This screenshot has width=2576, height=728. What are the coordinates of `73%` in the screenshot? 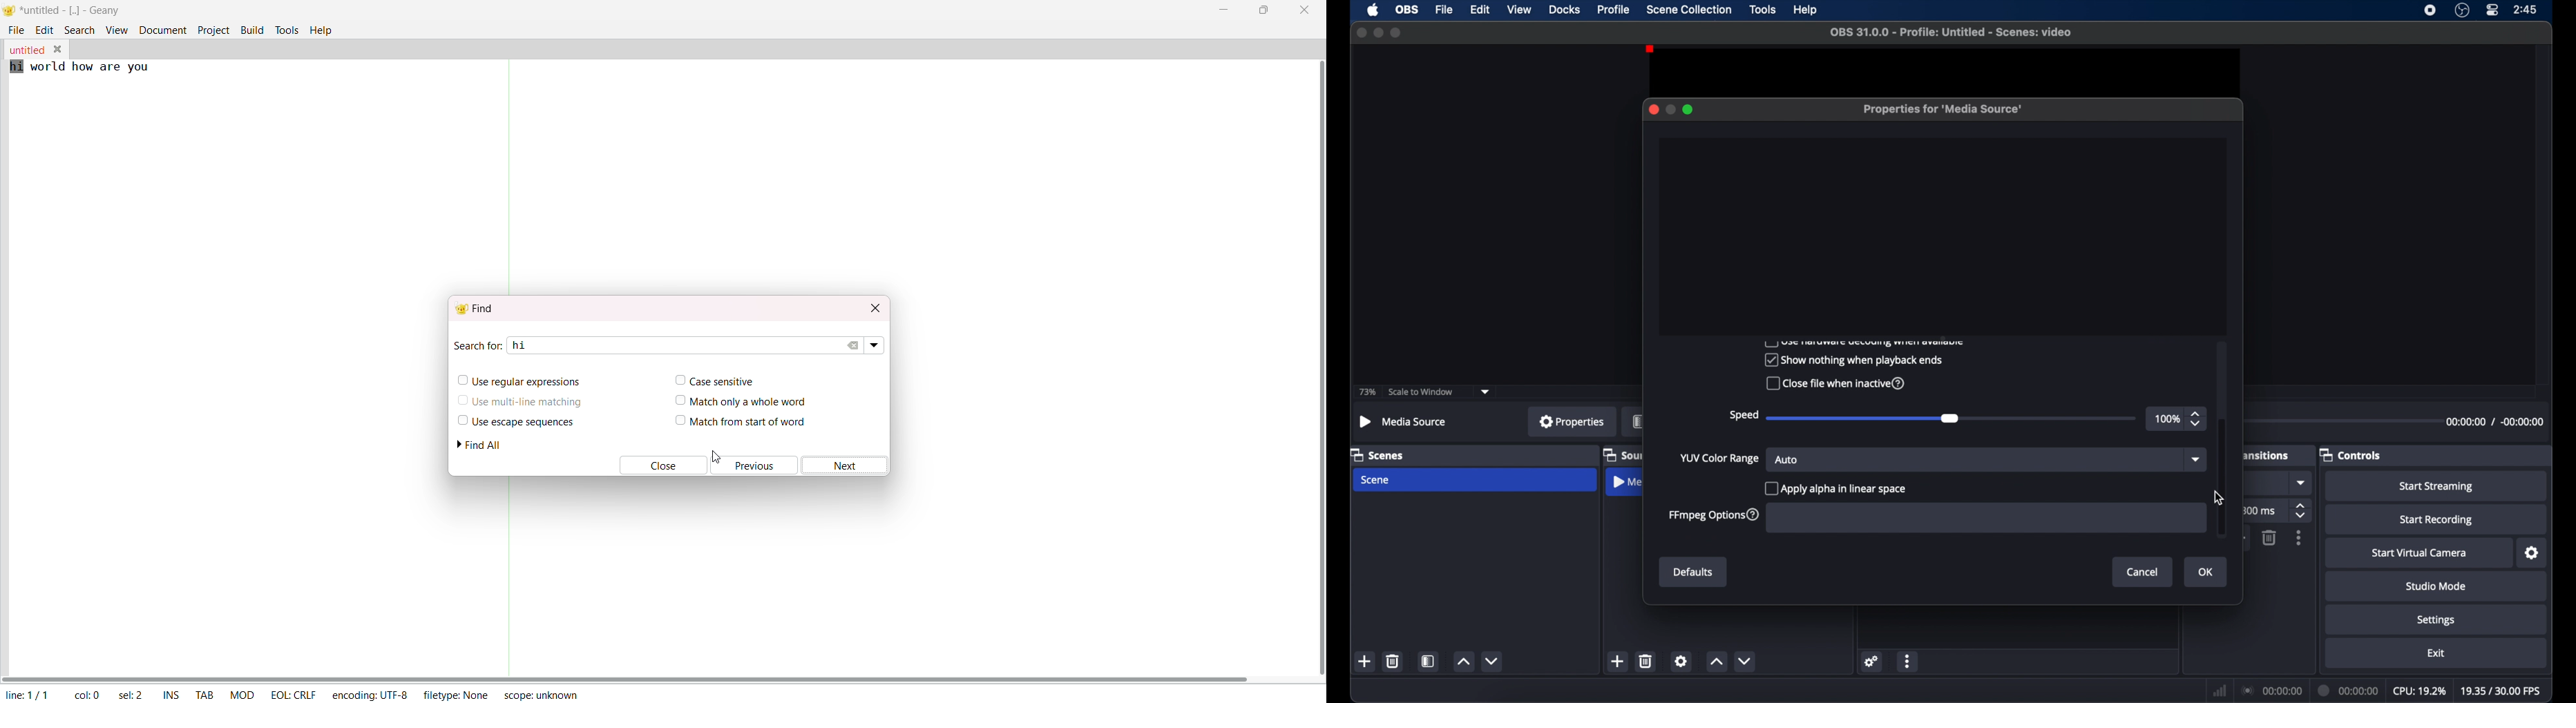 It's located at (1366, 393).